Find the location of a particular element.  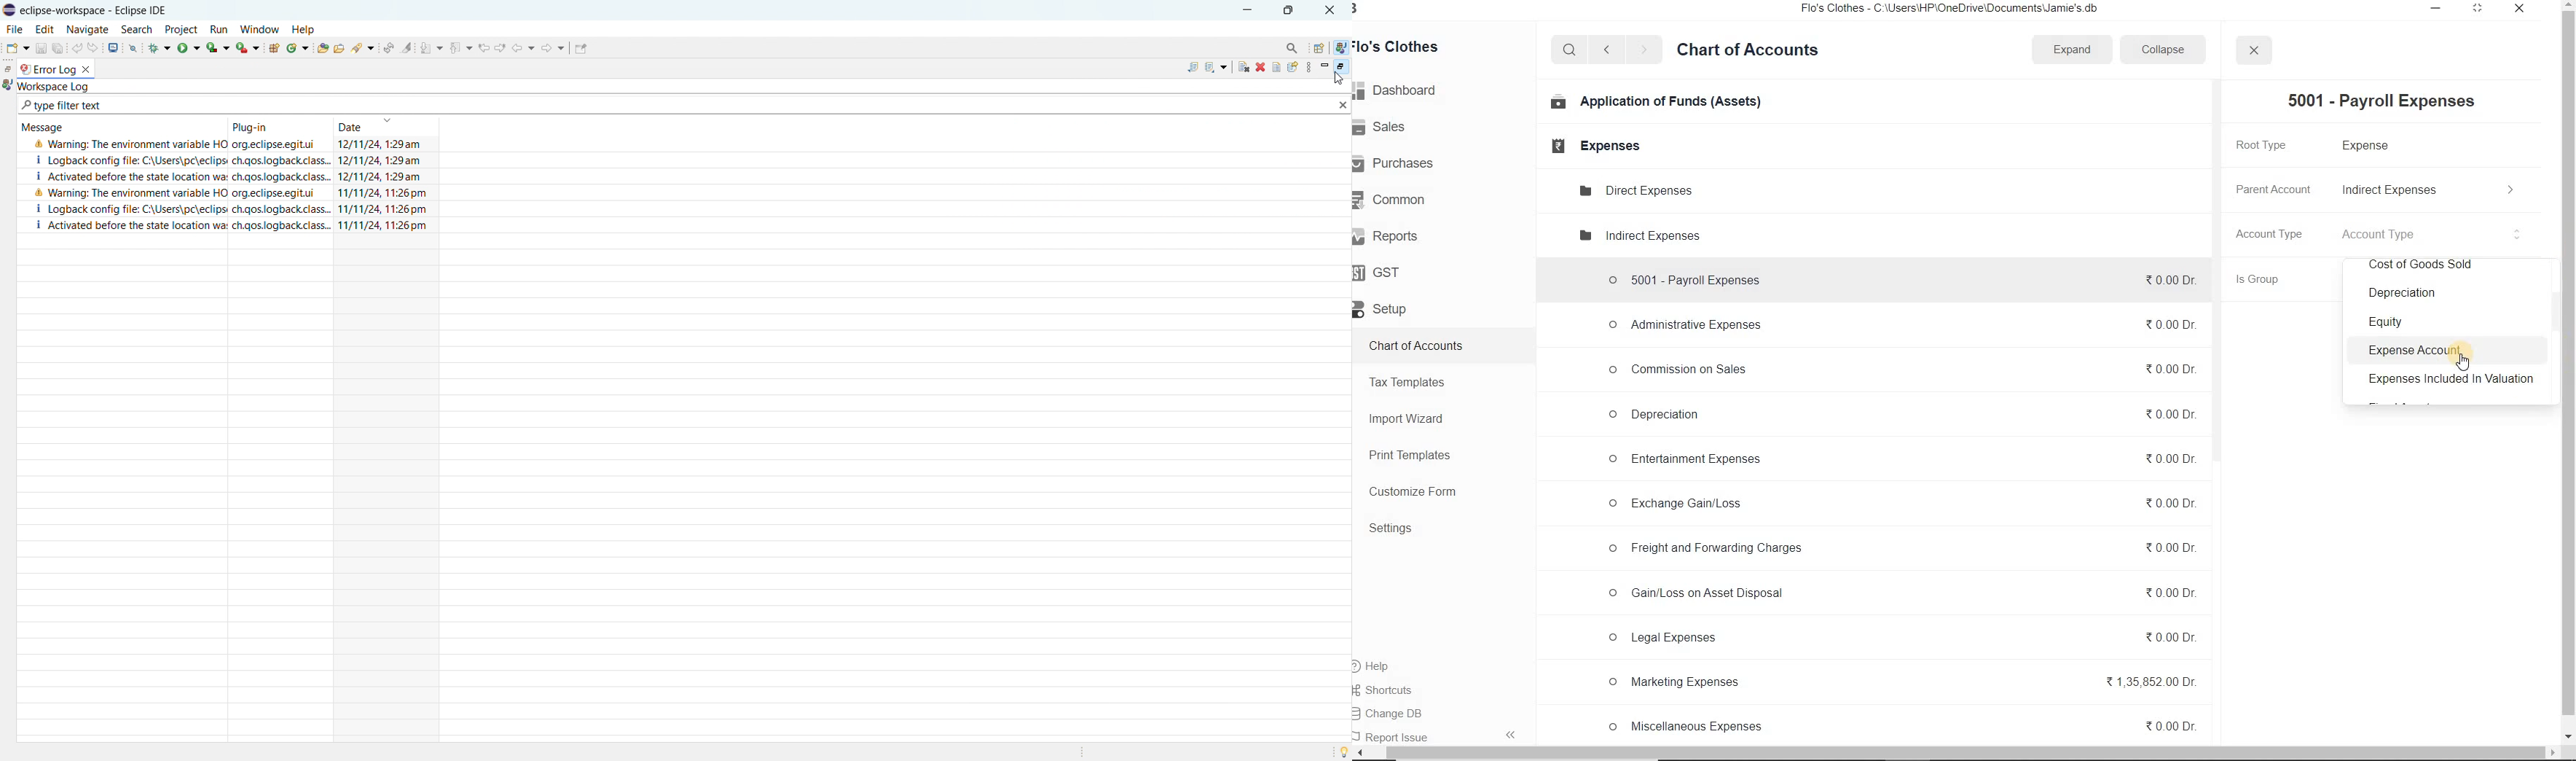

© Legal Expenses 0.00 Dr. is located at coordinates (1899, 638).